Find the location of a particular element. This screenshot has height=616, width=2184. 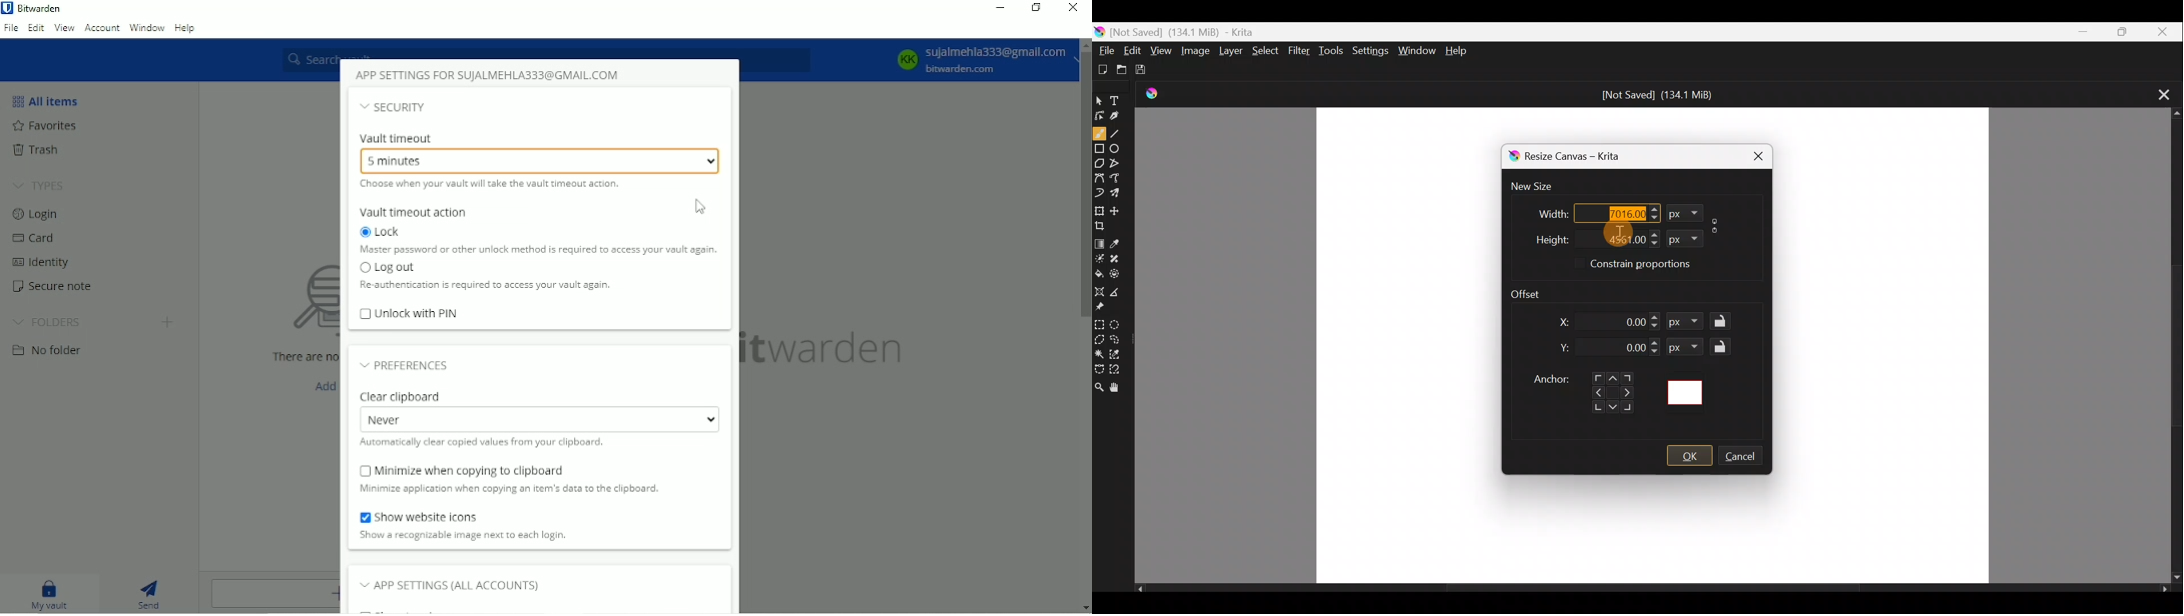

No folder is located at coordinates (47, 352).